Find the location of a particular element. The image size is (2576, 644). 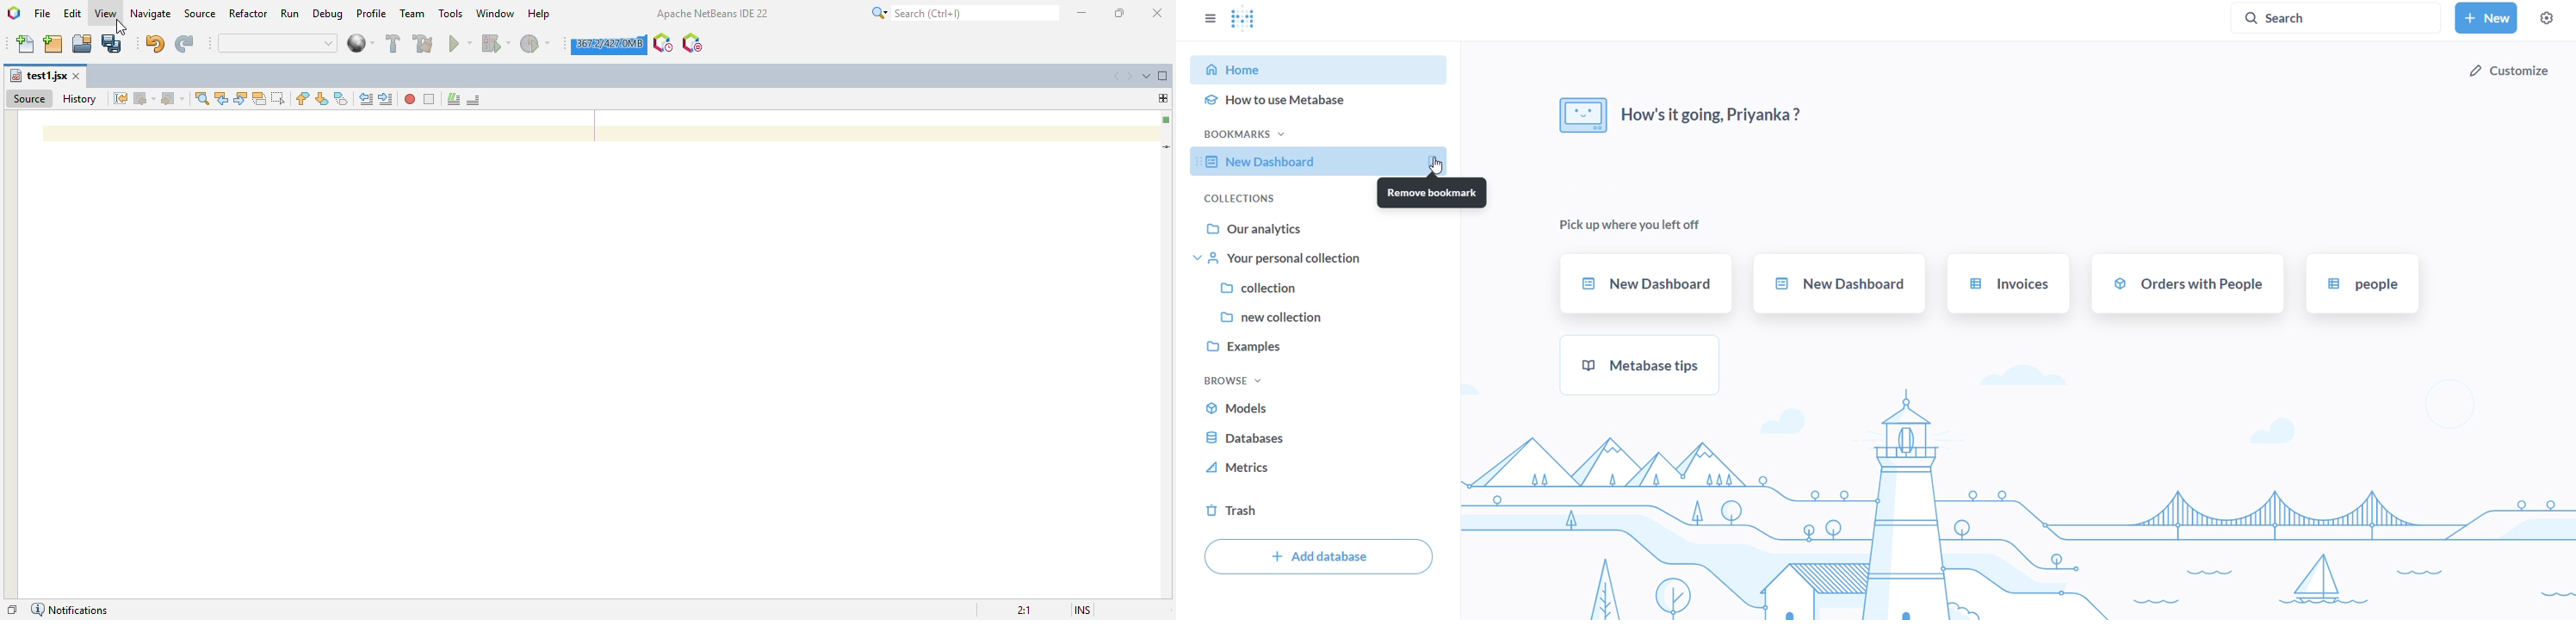

team is located at coordinates (413, 13).